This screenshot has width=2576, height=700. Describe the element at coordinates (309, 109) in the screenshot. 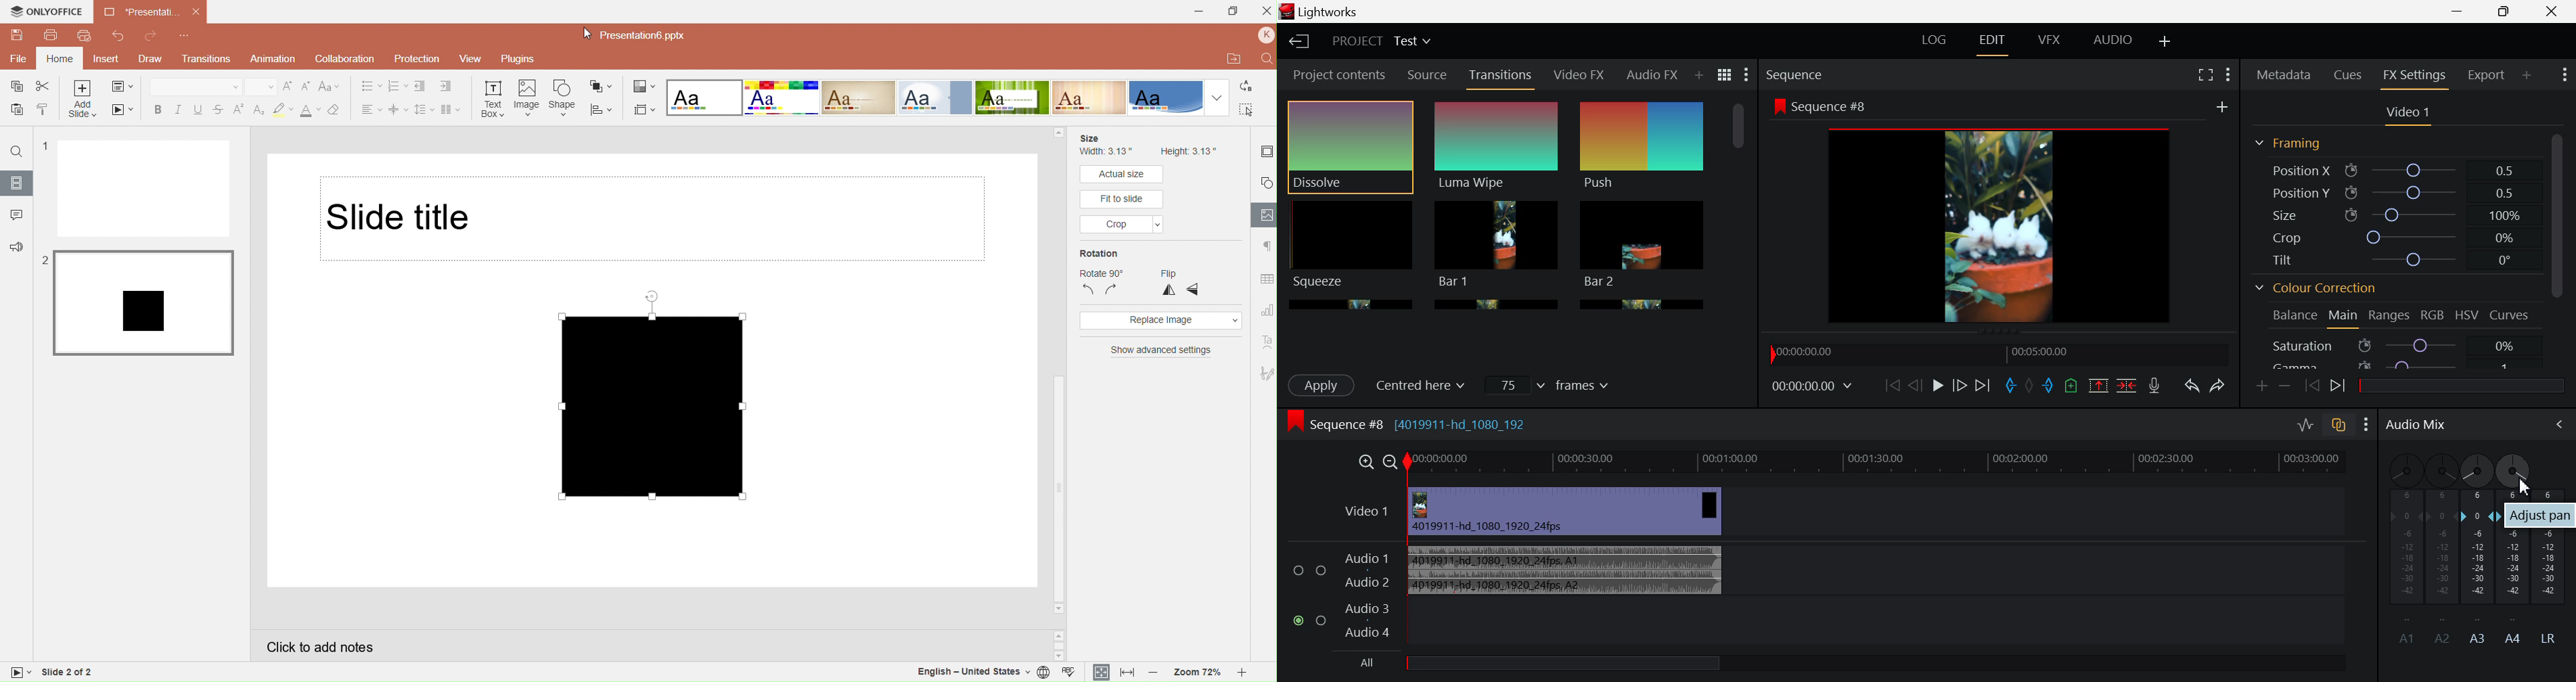

I see `Font color` at that location.